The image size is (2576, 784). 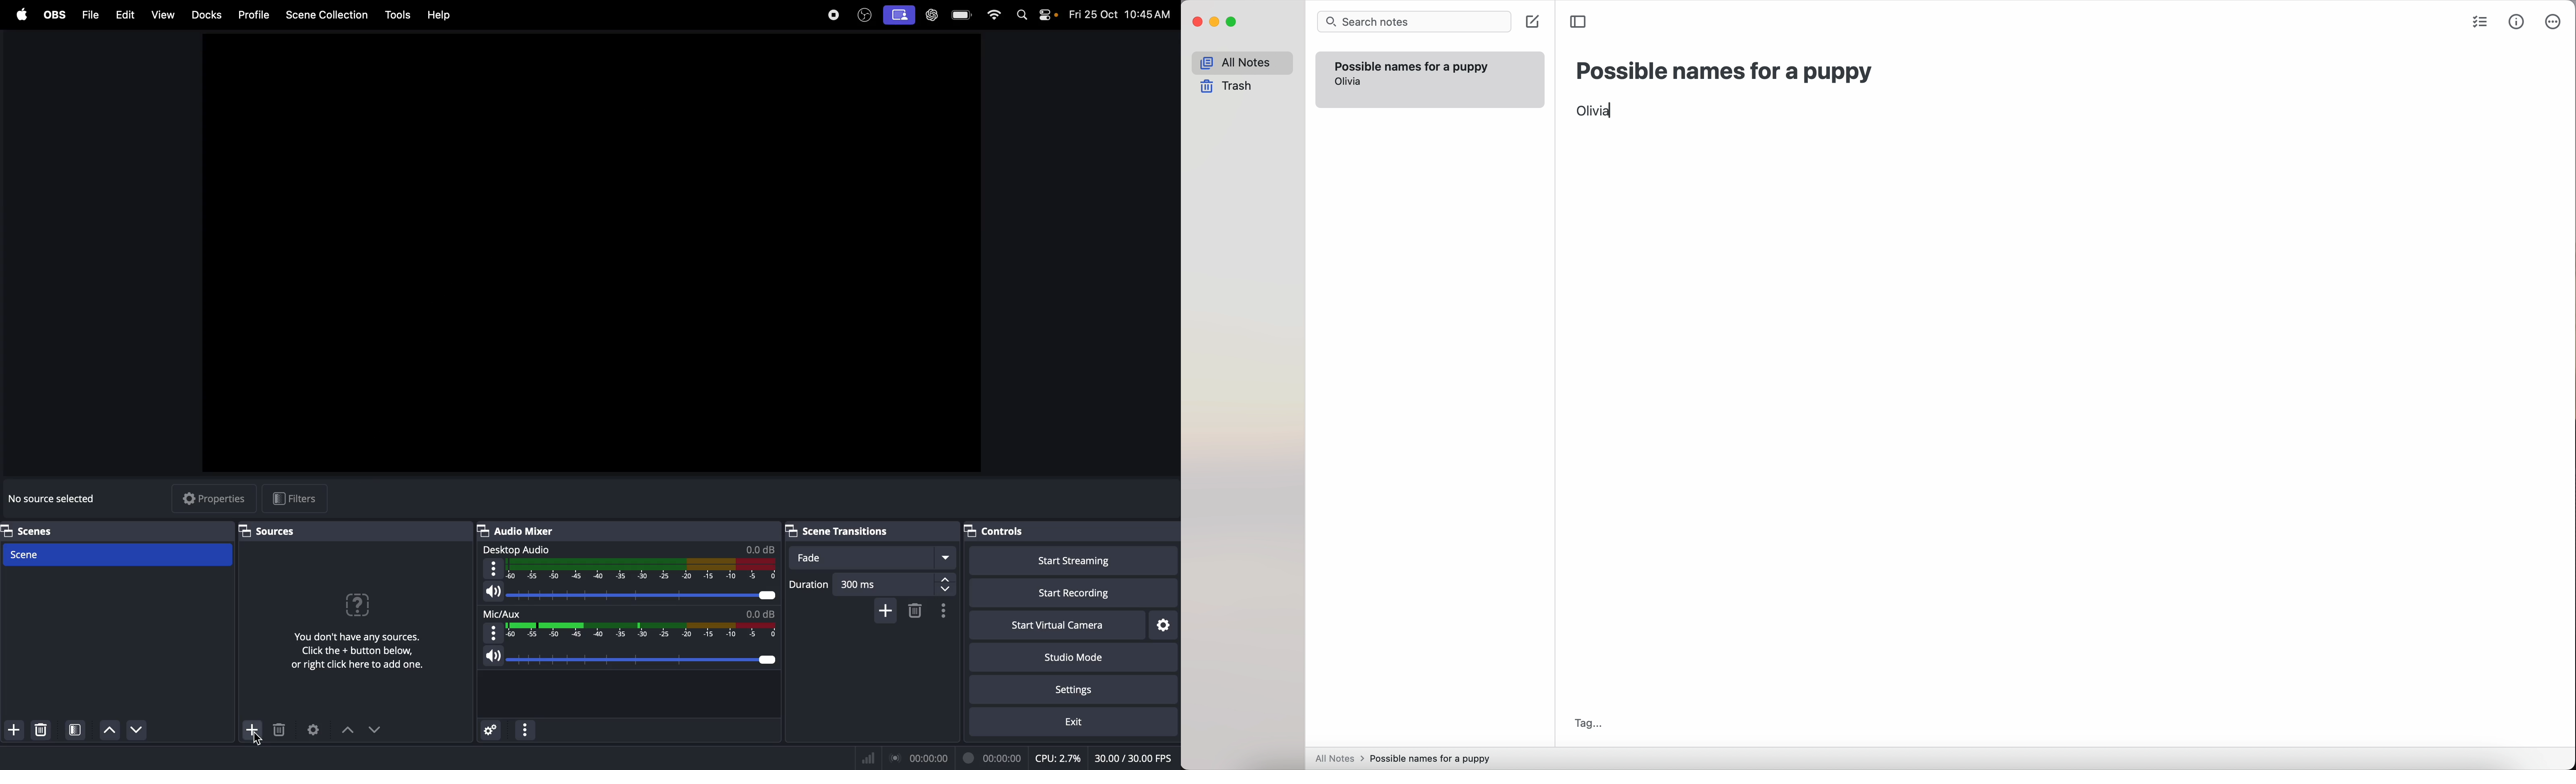 I want to click on spotlight search, so click(x=1020, y=15).